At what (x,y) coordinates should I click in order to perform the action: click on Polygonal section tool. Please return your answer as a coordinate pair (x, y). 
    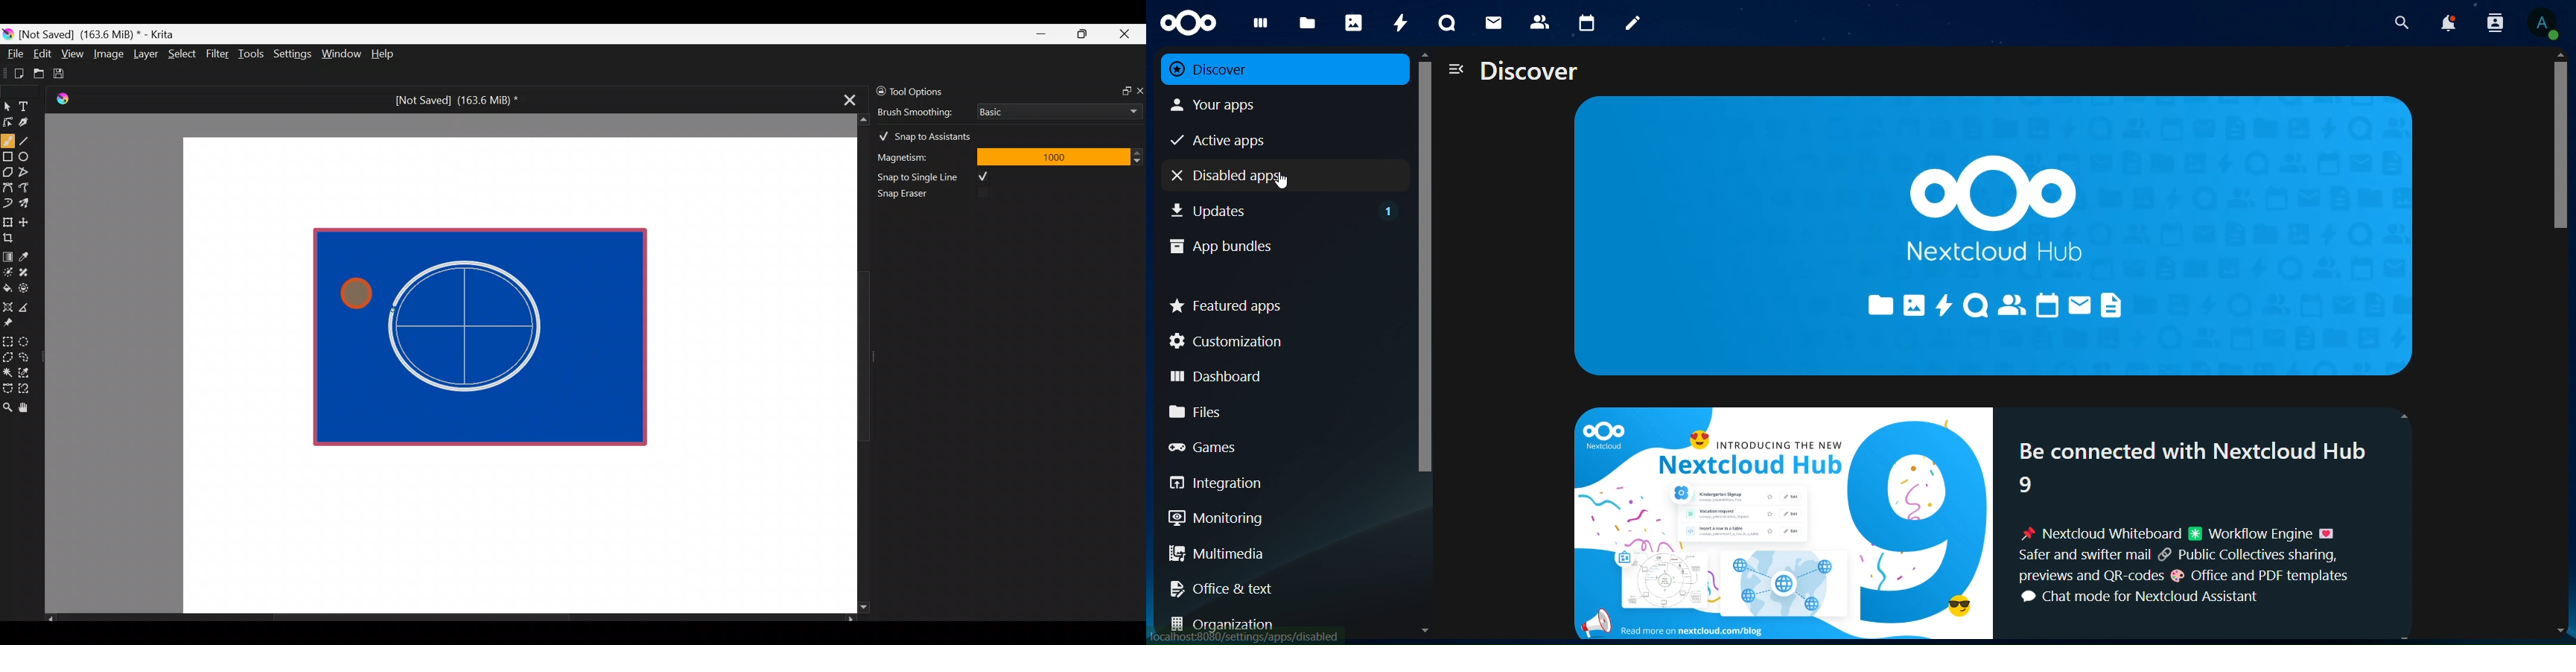
    Looking at the image, I should click on (7, 354).